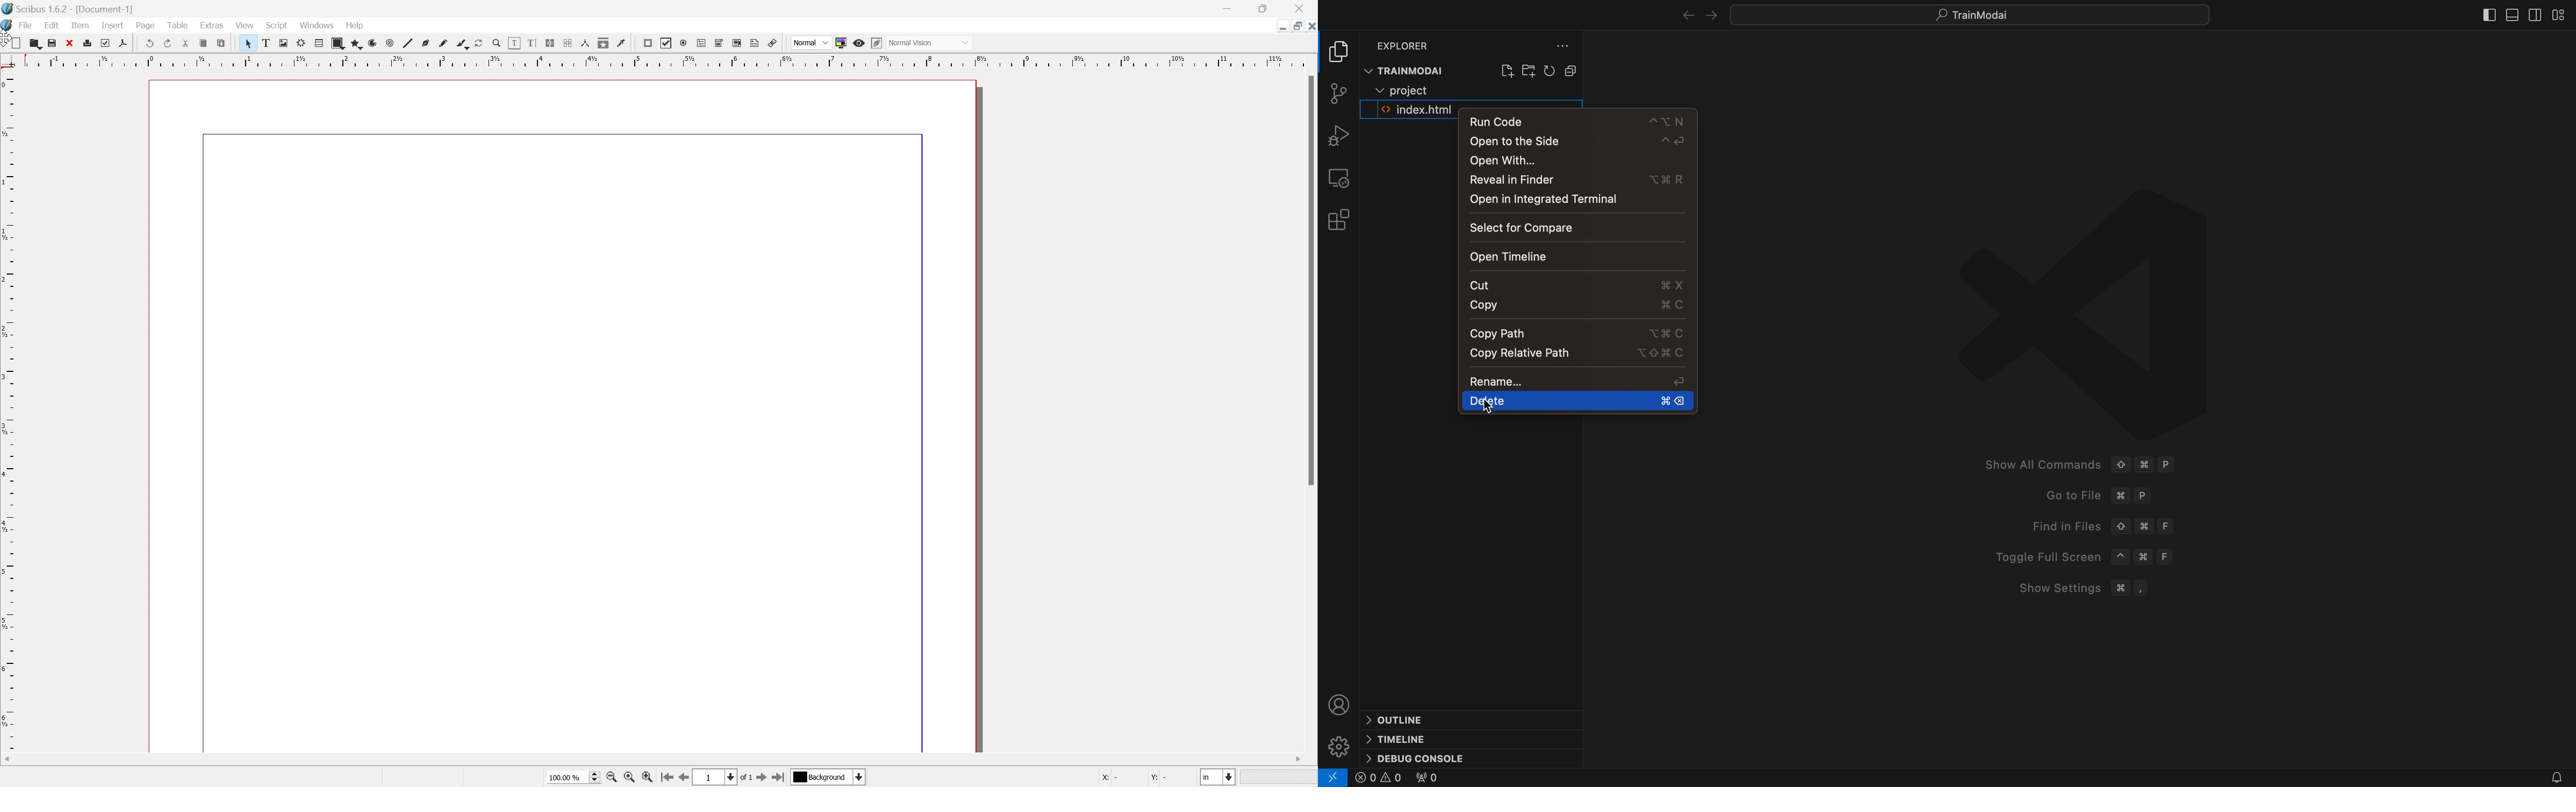 This screenshot has height=812, width=2576. Describe the element at coordinates (1426, 779) in the screenshot. I see `0` at that location.